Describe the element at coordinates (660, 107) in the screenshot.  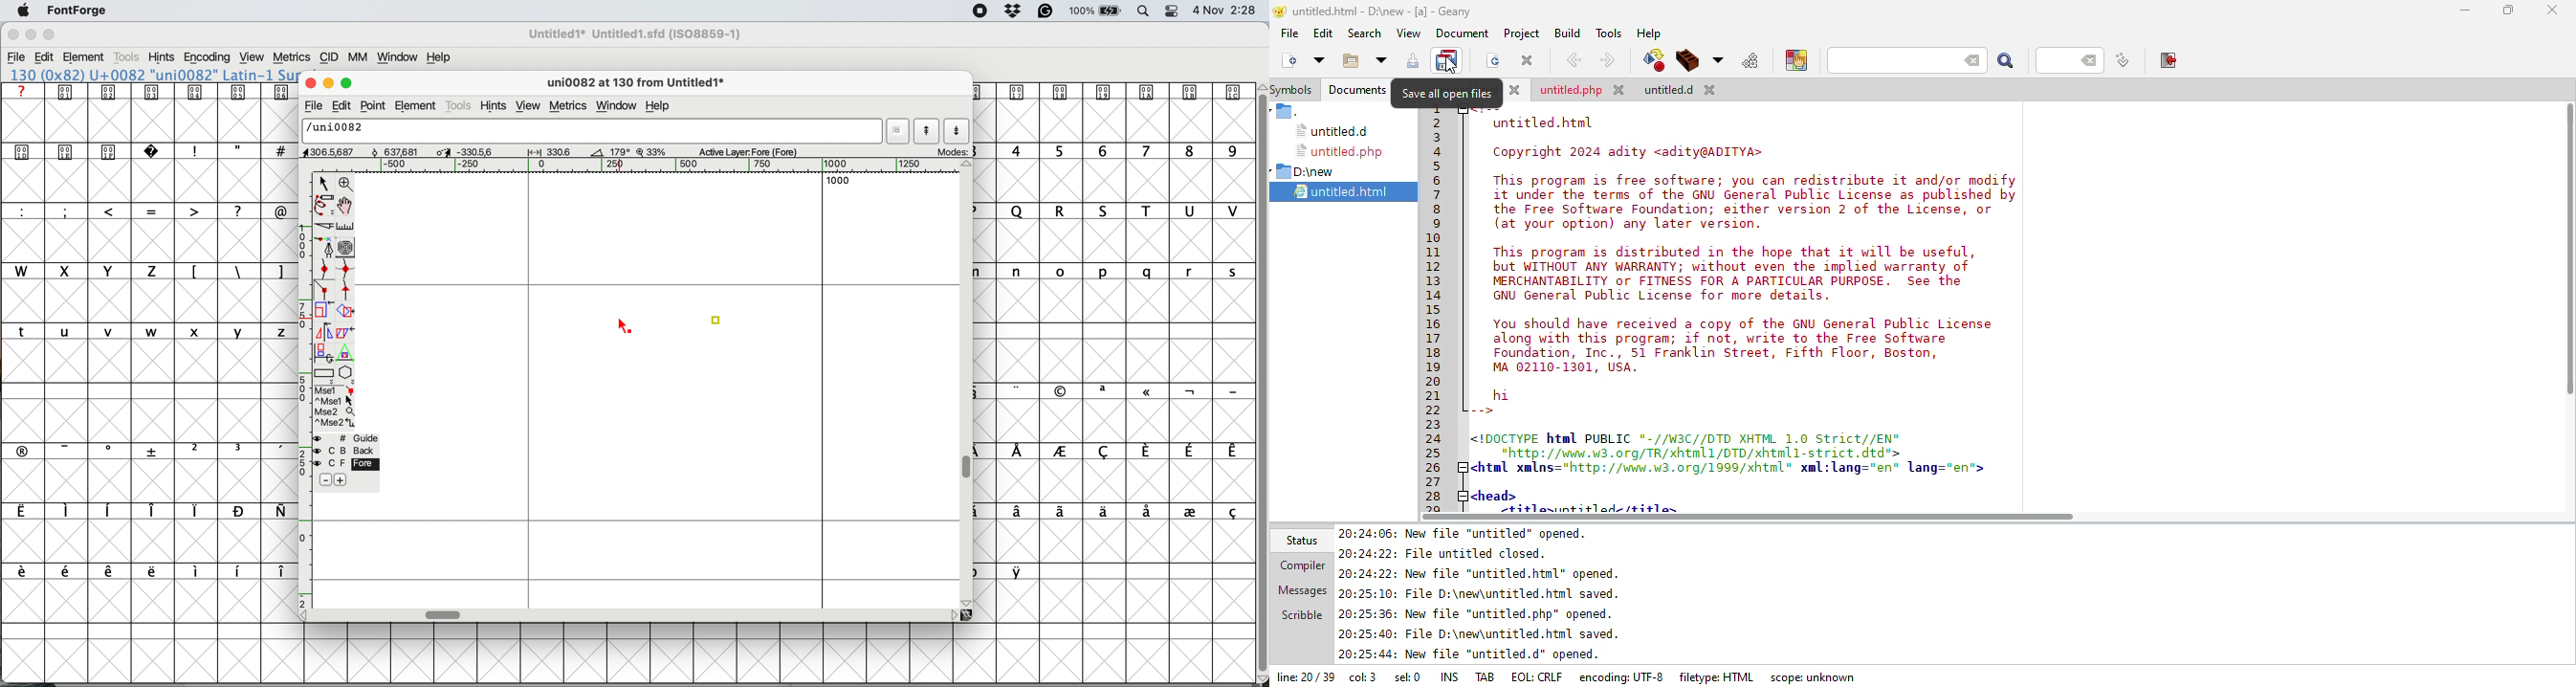
I see `help` at that location.